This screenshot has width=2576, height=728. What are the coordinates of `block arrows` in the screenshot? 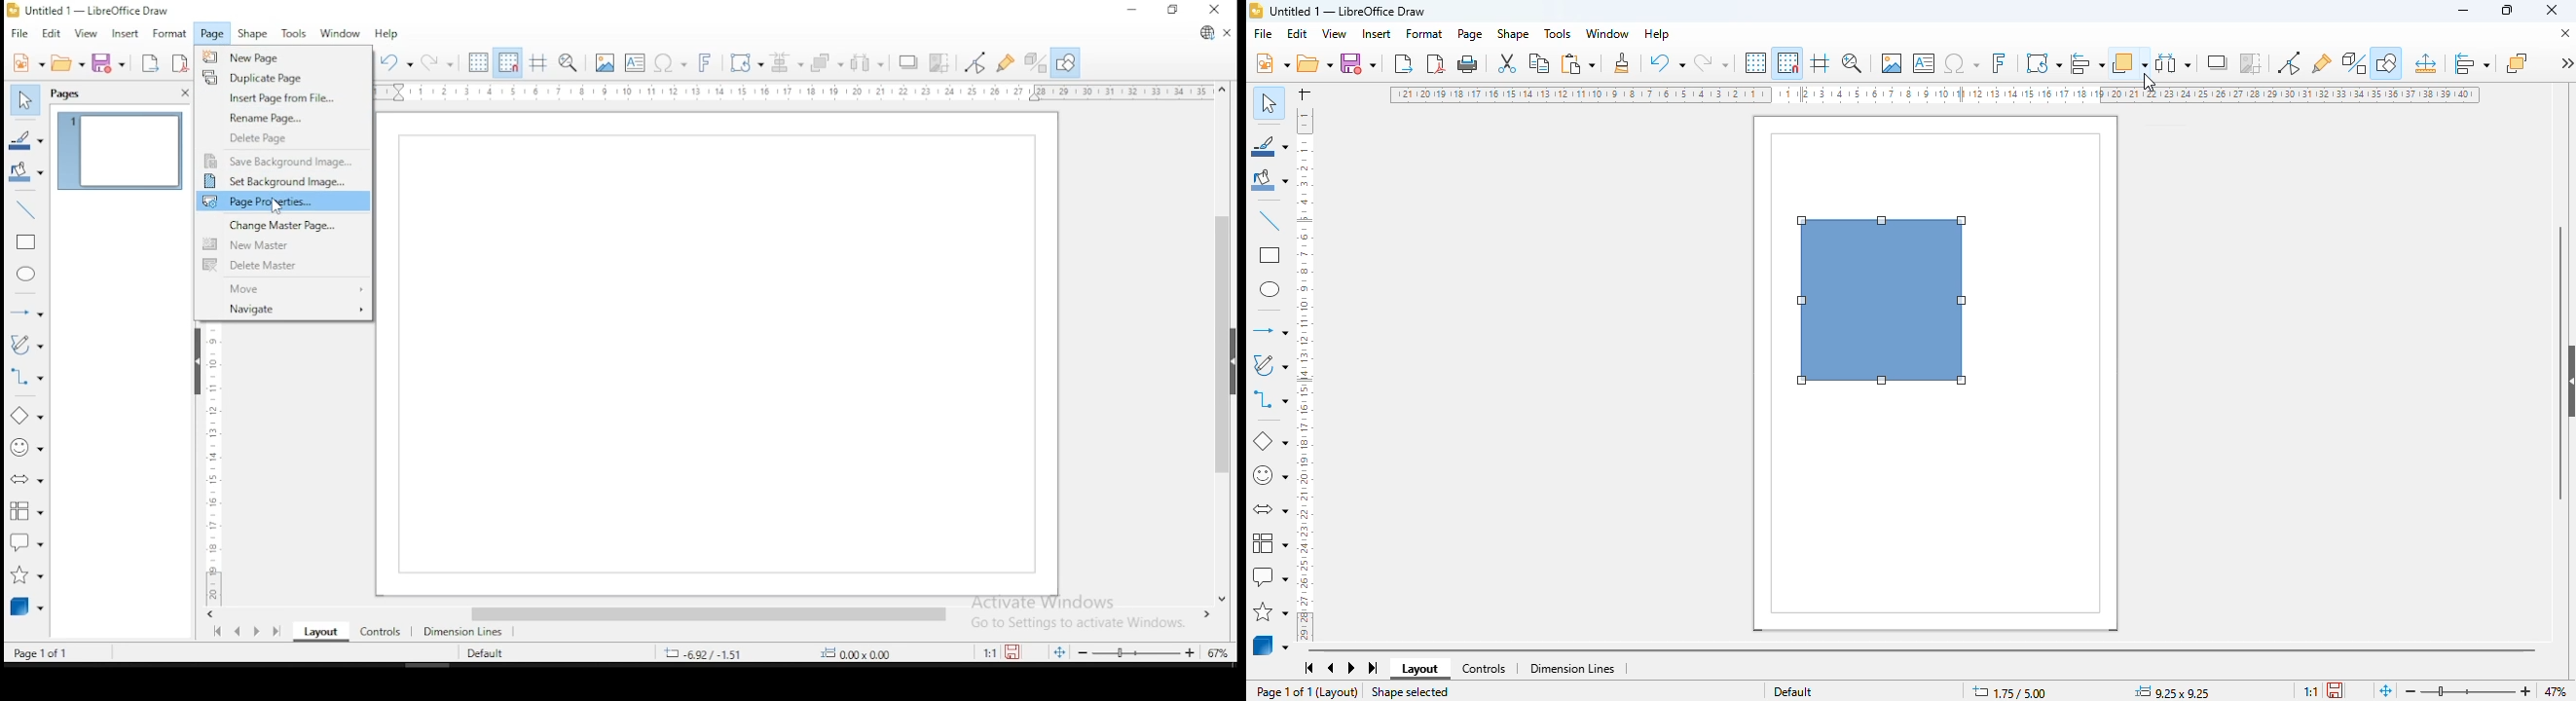 It's located at (27, 483).